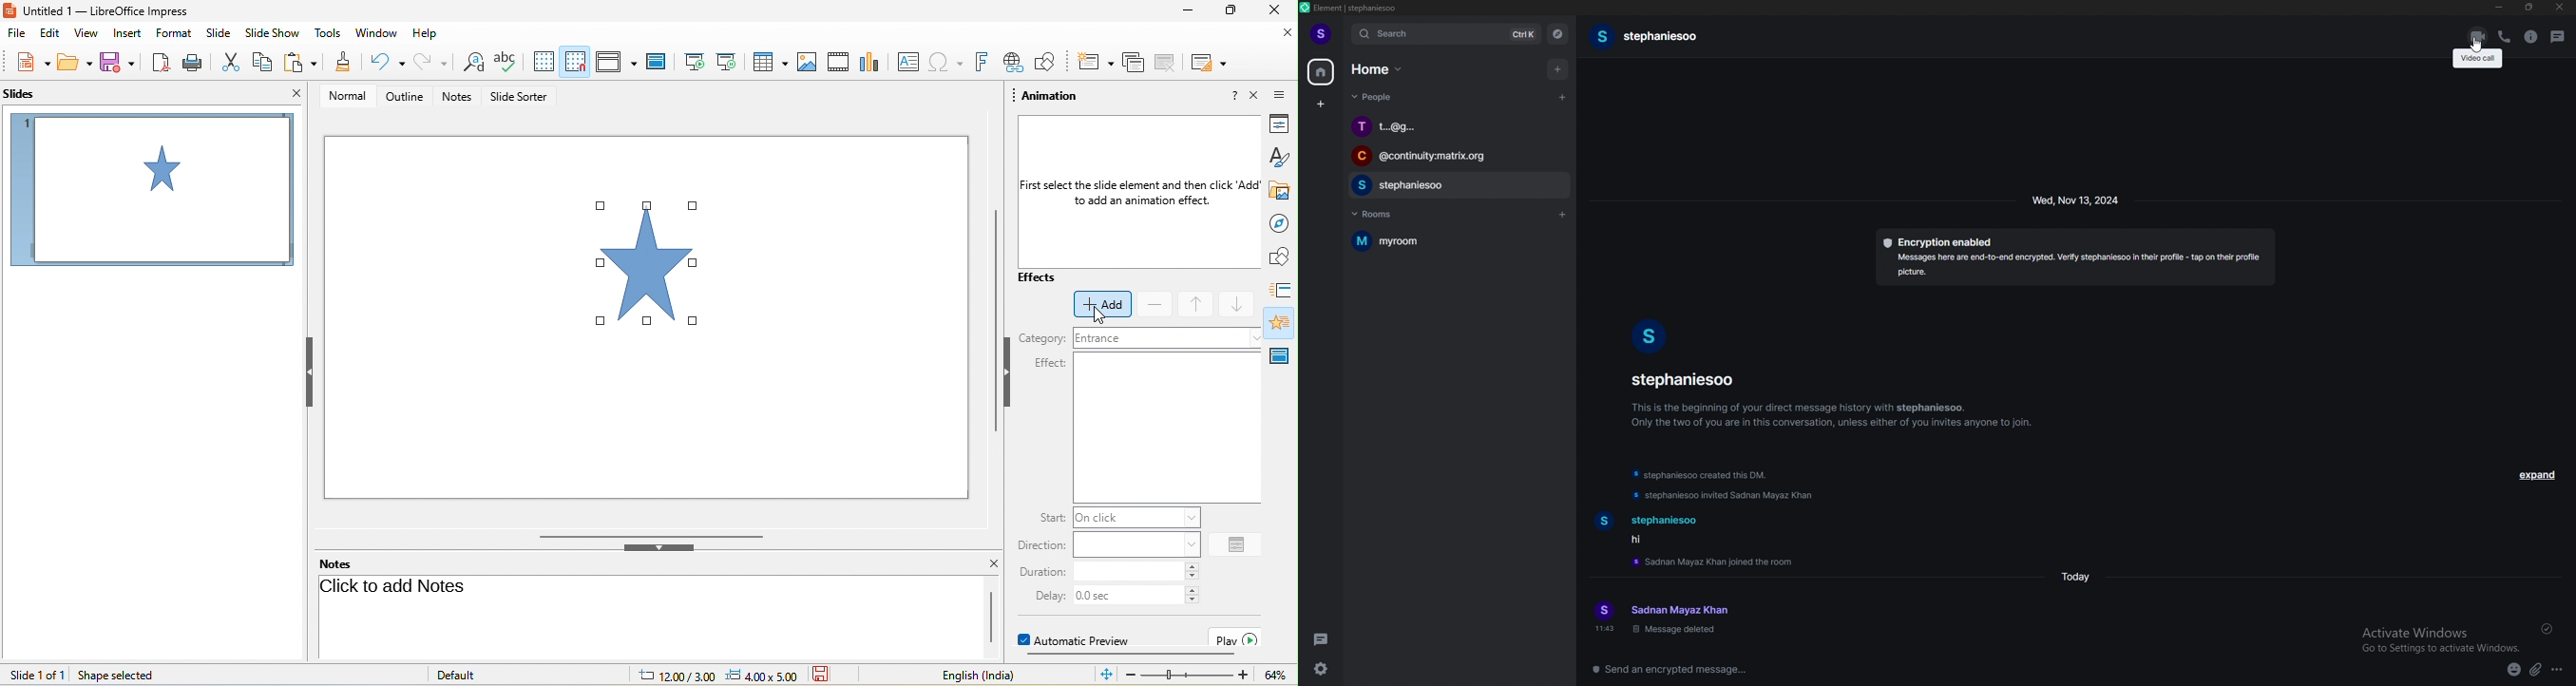 Image resolution: width=2576 pixels, height=700 pixels. Describe the element at coordinates (1321, 35) in the screenshot. I see `profile` at that location.